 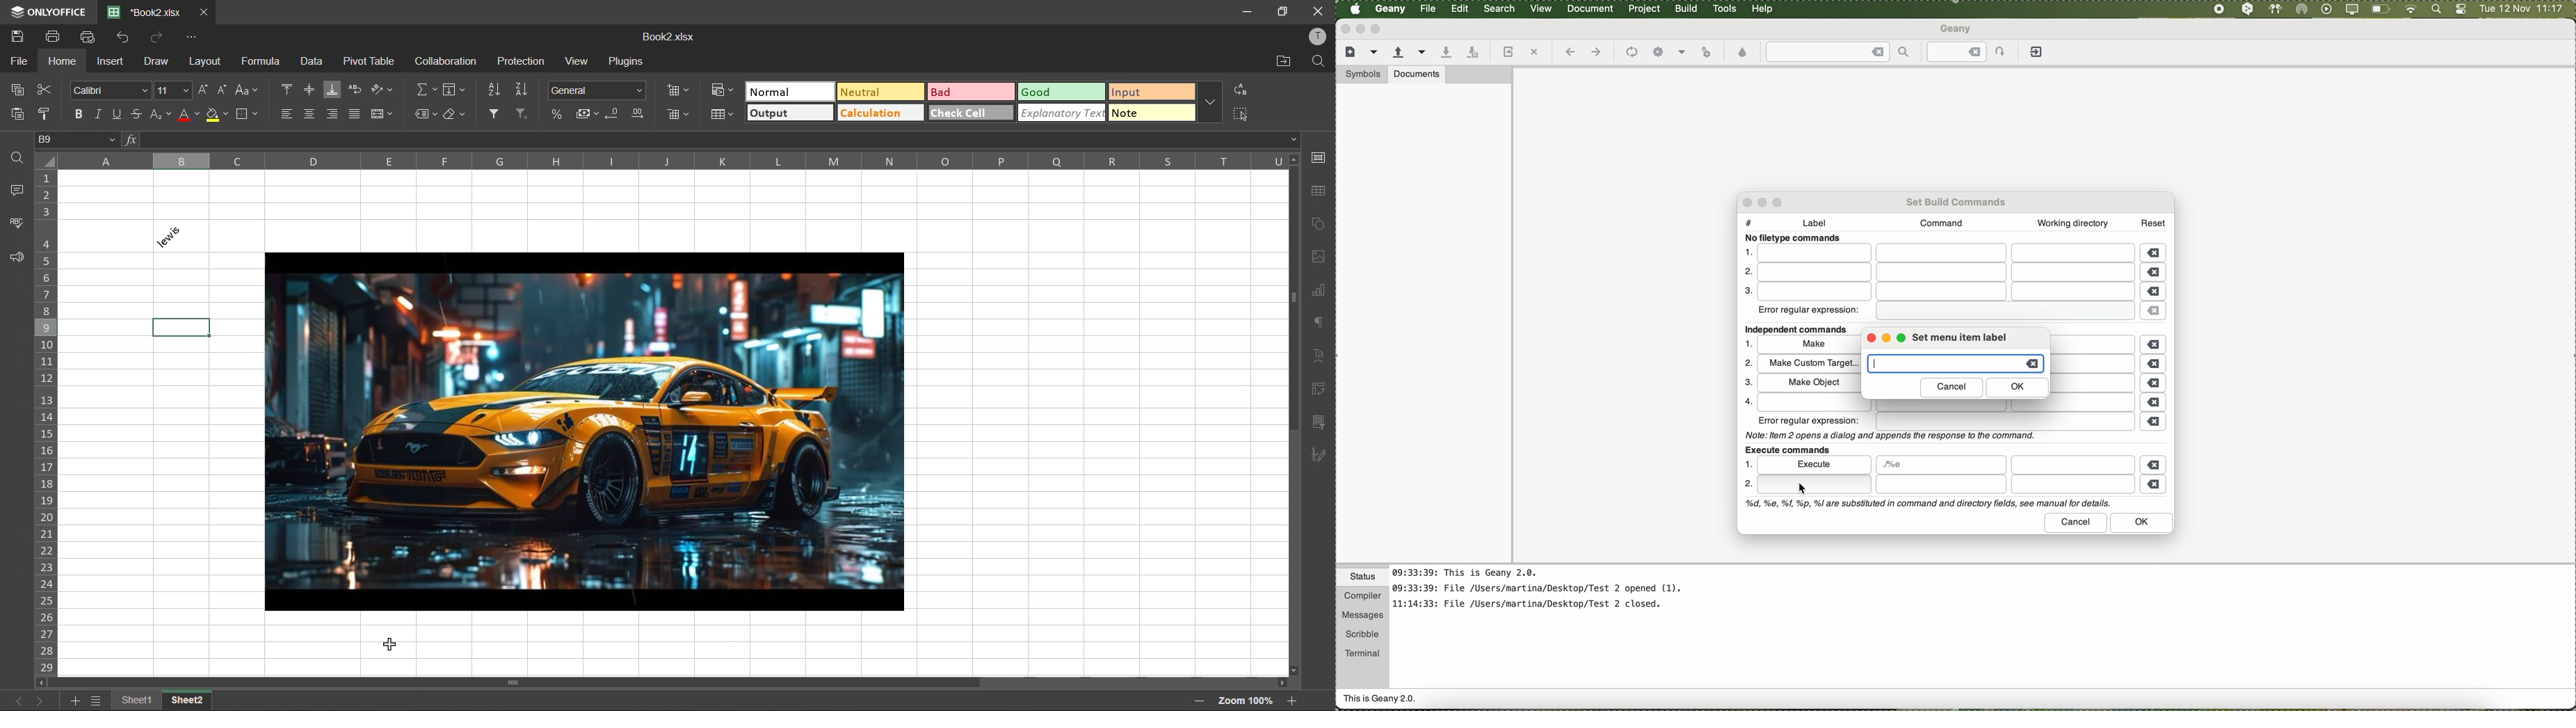 I want to click on minimize, so click(x=1244, y=11).